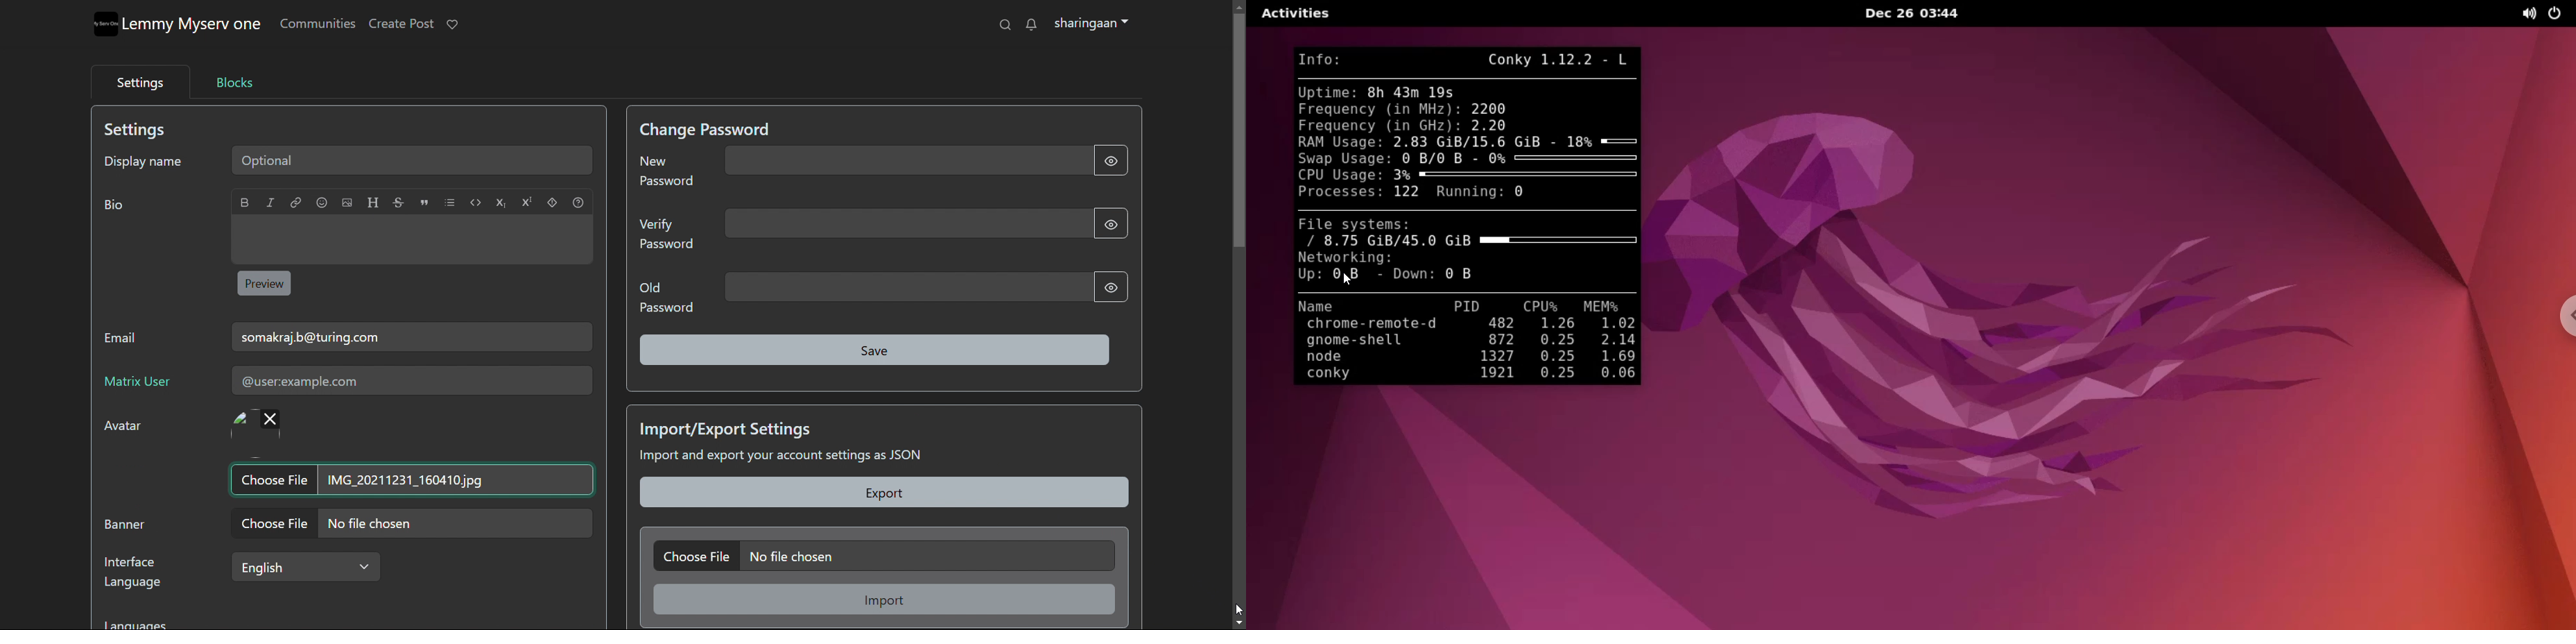 The height and width of the screenshot is (644, 2576). What do you see at coordinates (412, 240) in the screenshot?
I see `add bio` at bounding box center [412, 240].